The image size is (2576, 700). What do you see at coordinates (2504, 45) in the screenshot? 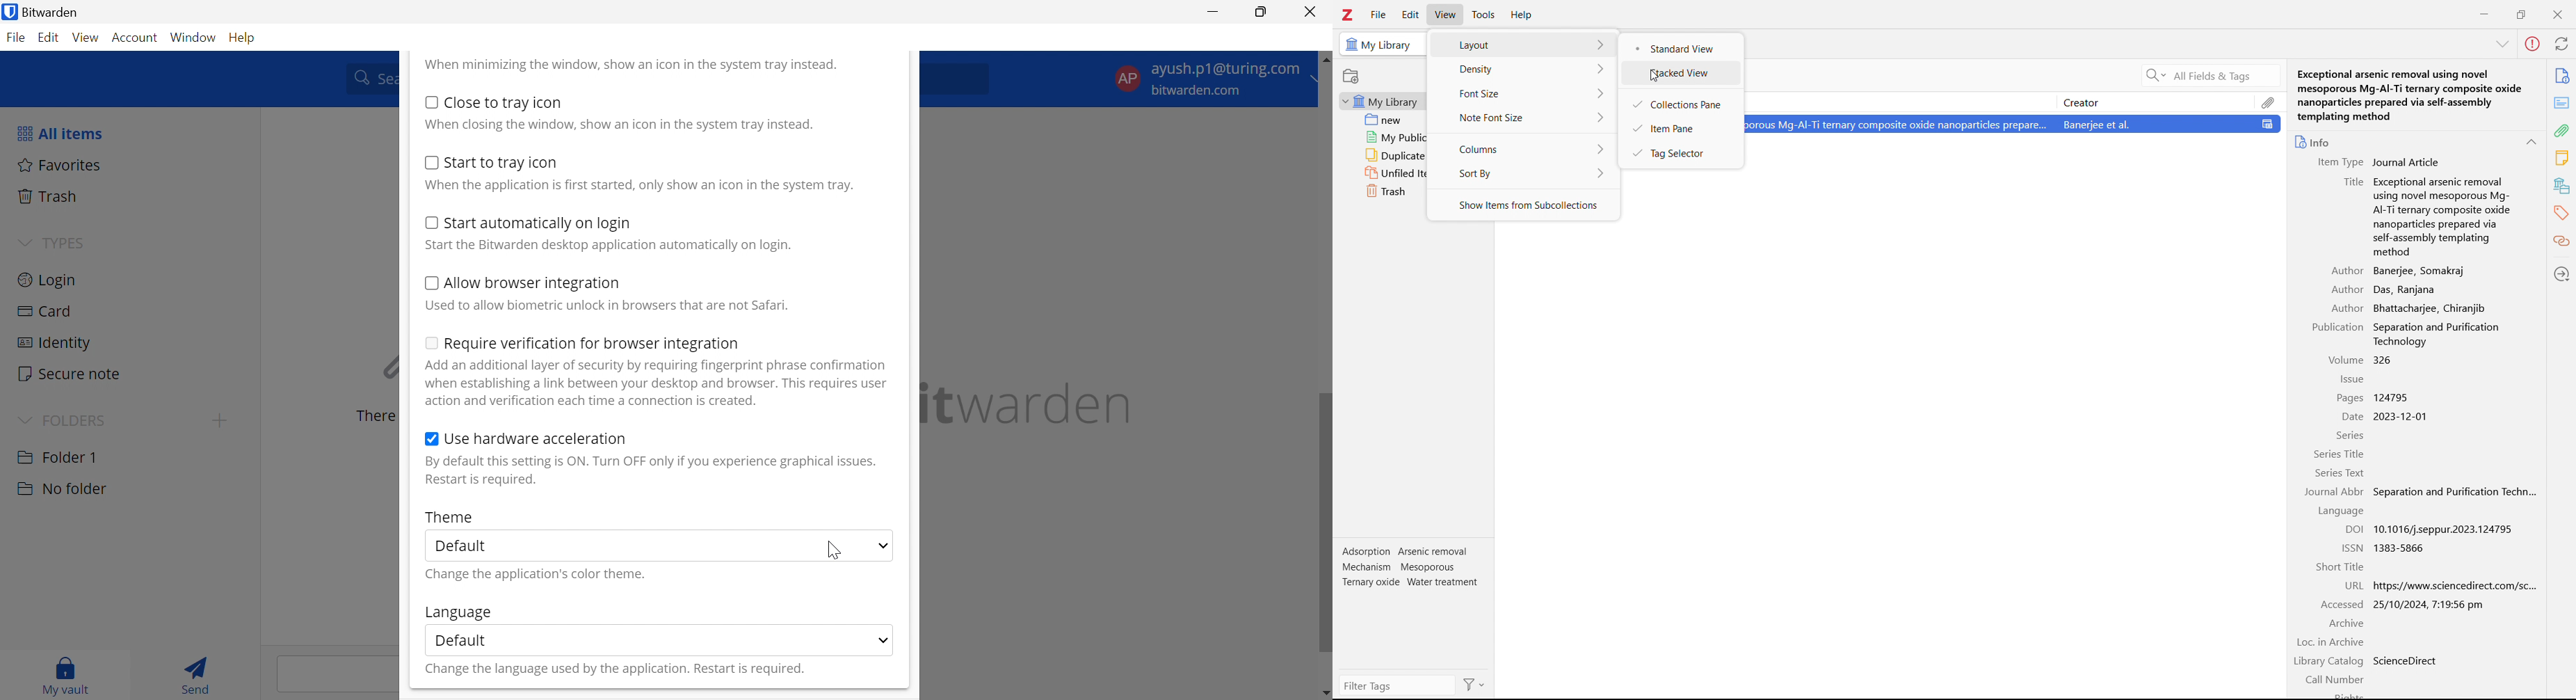
I see `collapse info` at bounding box center [2504, 45].